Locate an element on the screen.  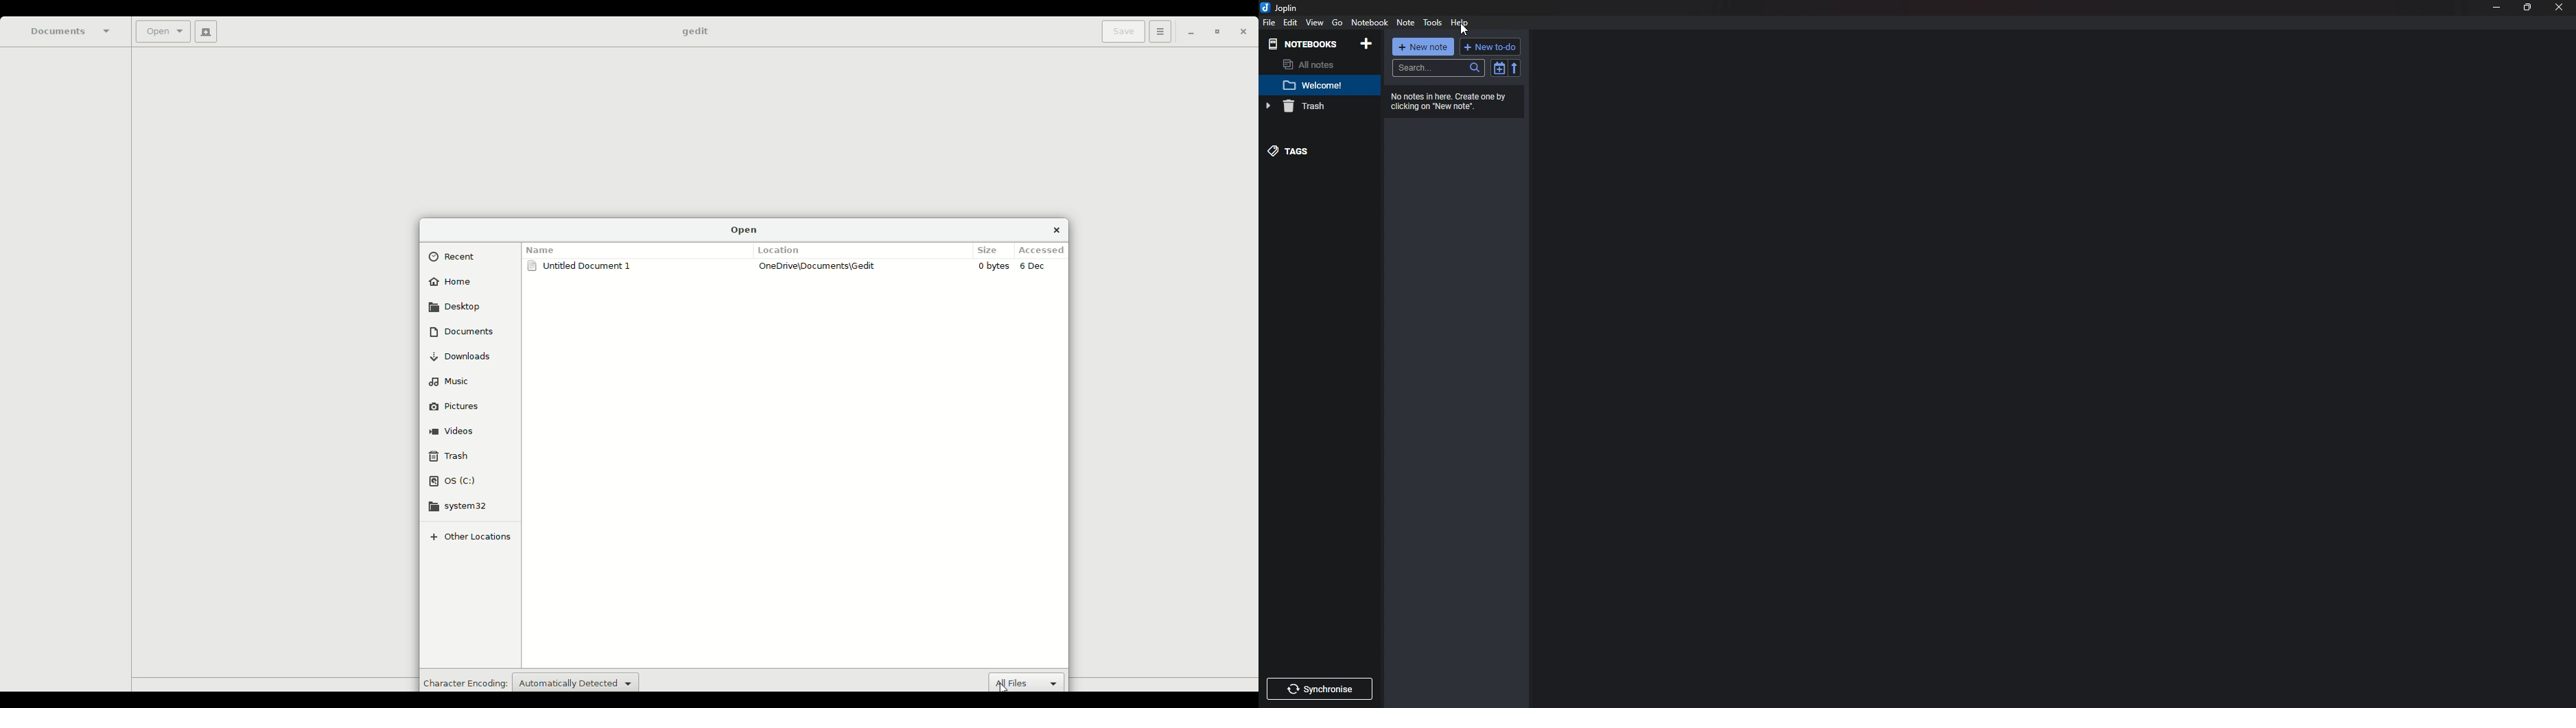
resize is located at coordinates (2529, 7).